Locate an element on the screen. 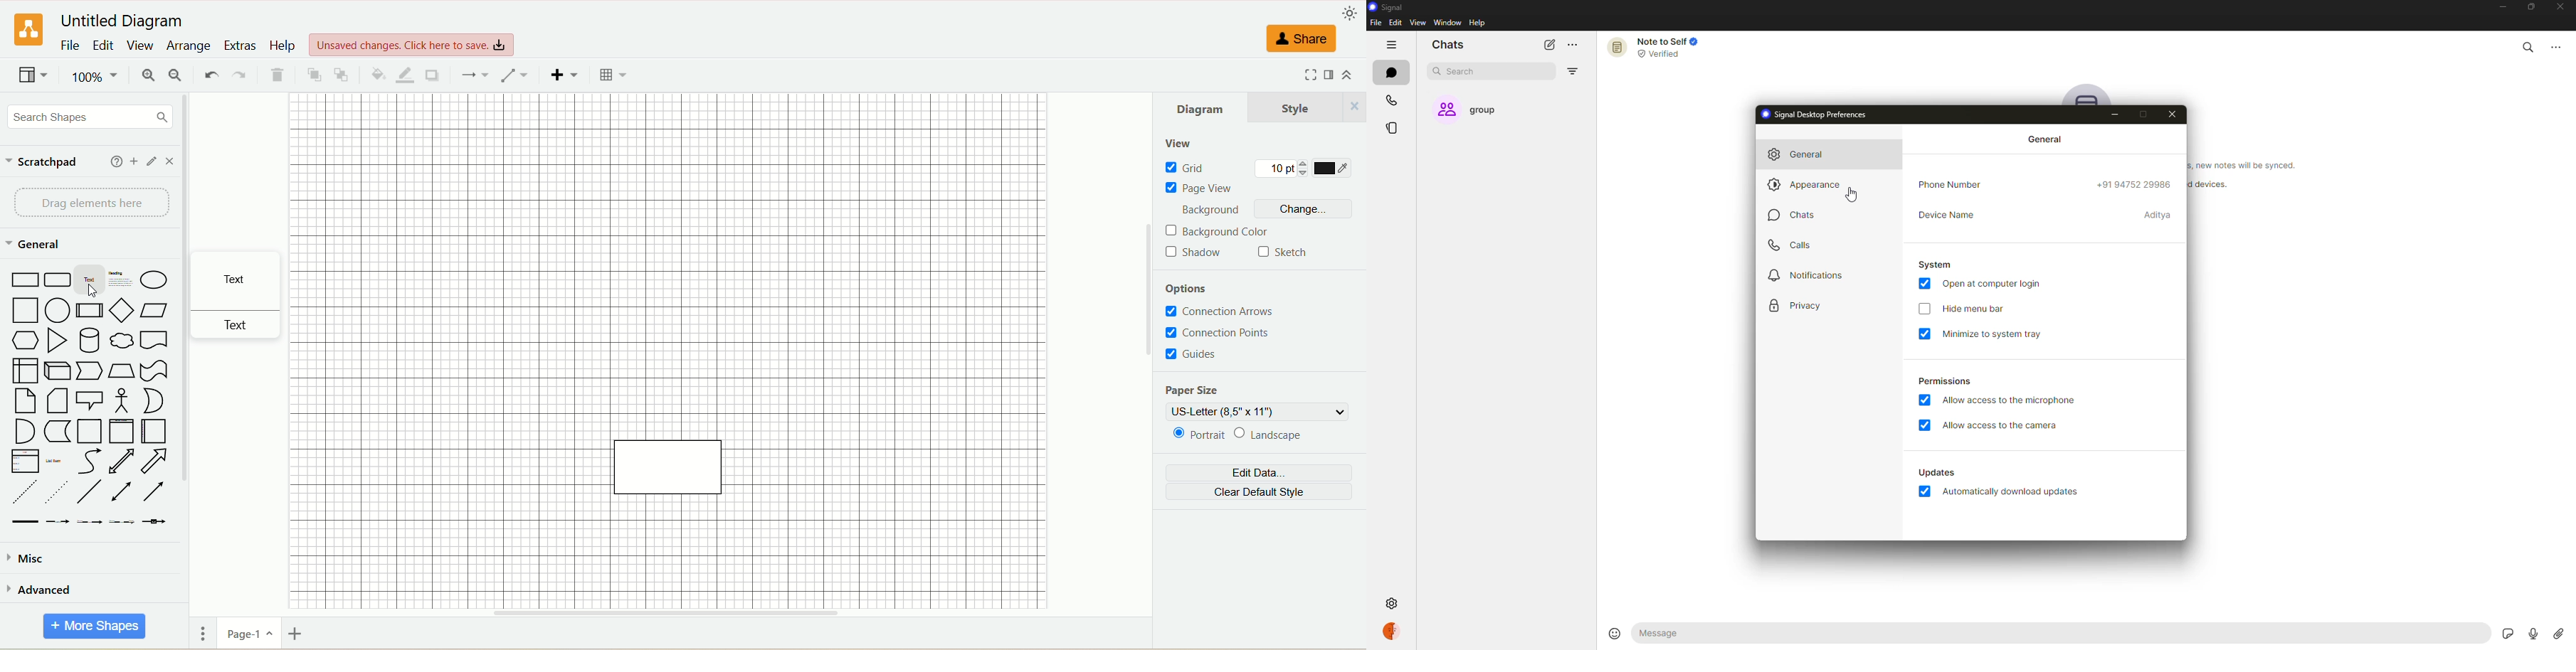 The width and height of the screenshot is (2576, 672). edit is located at coordinates (105, 45).